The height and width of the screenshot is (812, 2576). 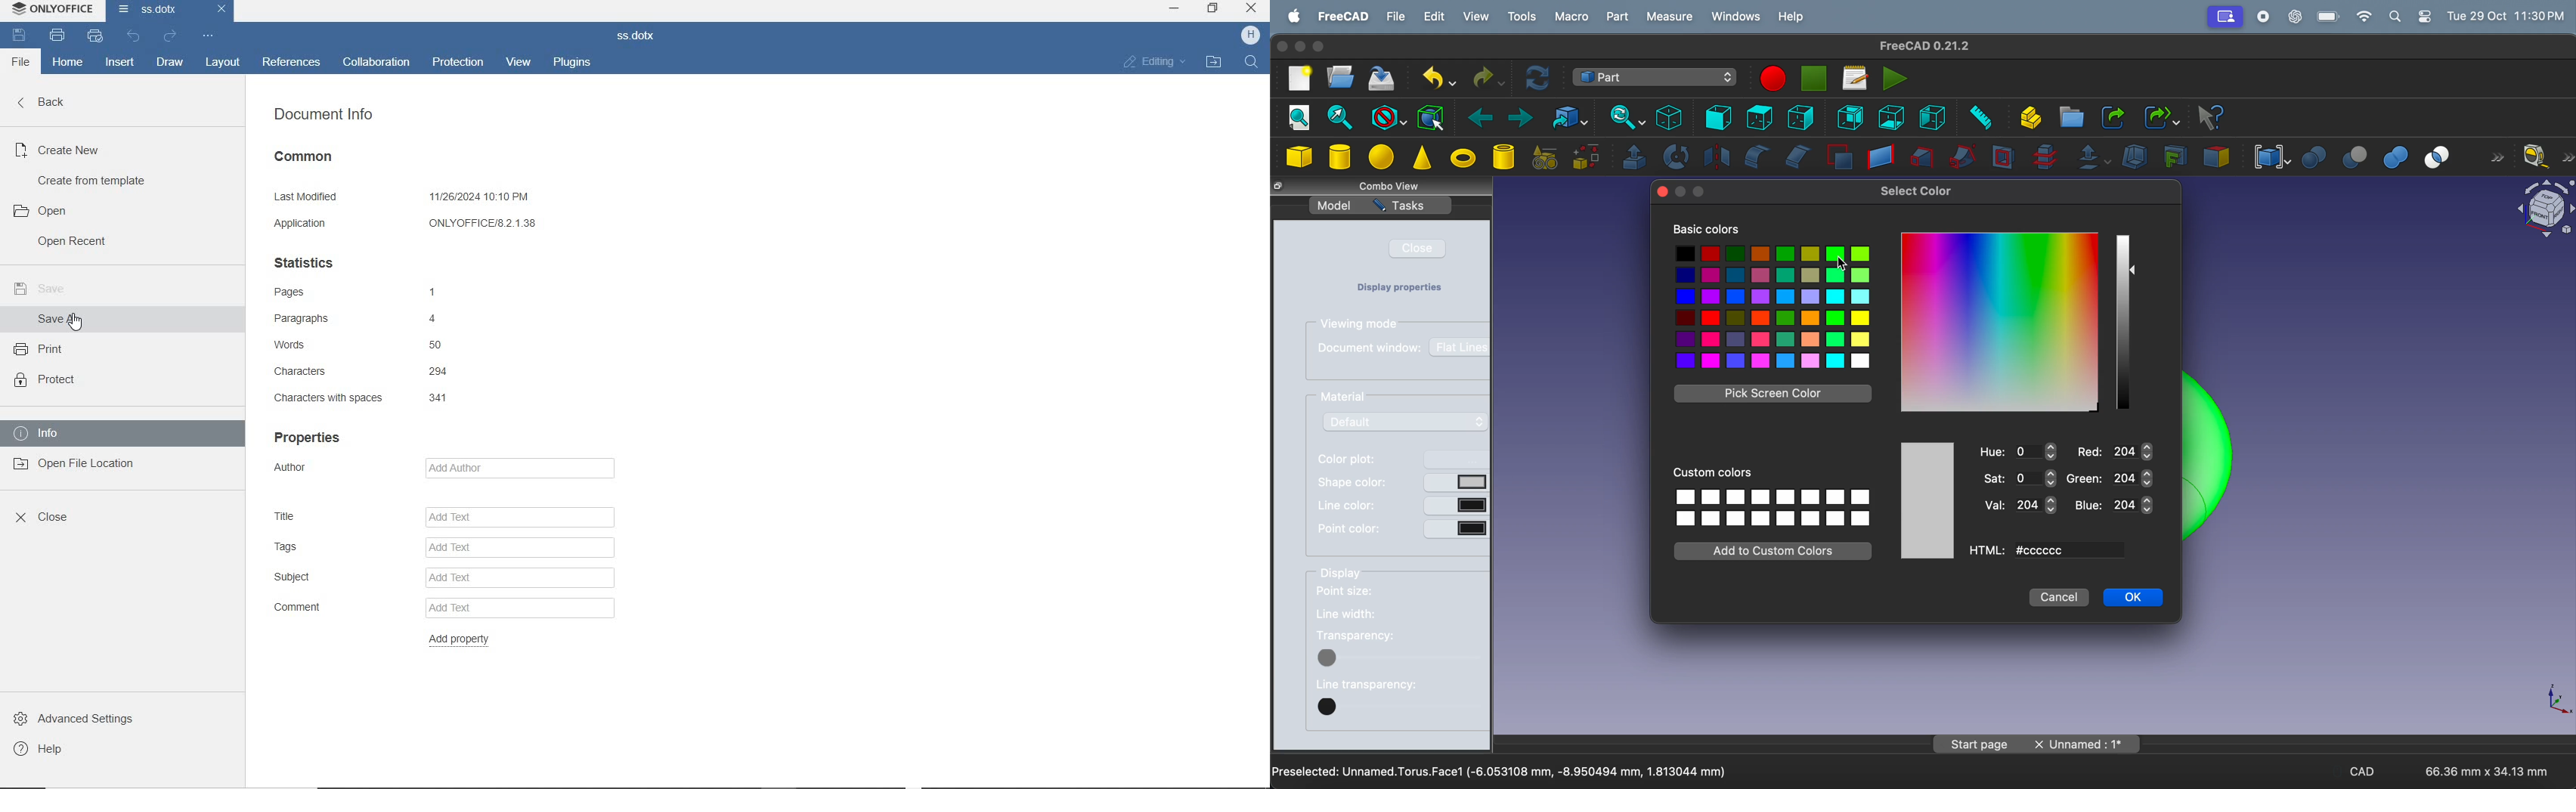 What do you see at coordinates (1736, 16) in the screenshot?
I see `windows` at bounding box center [1736, 16].